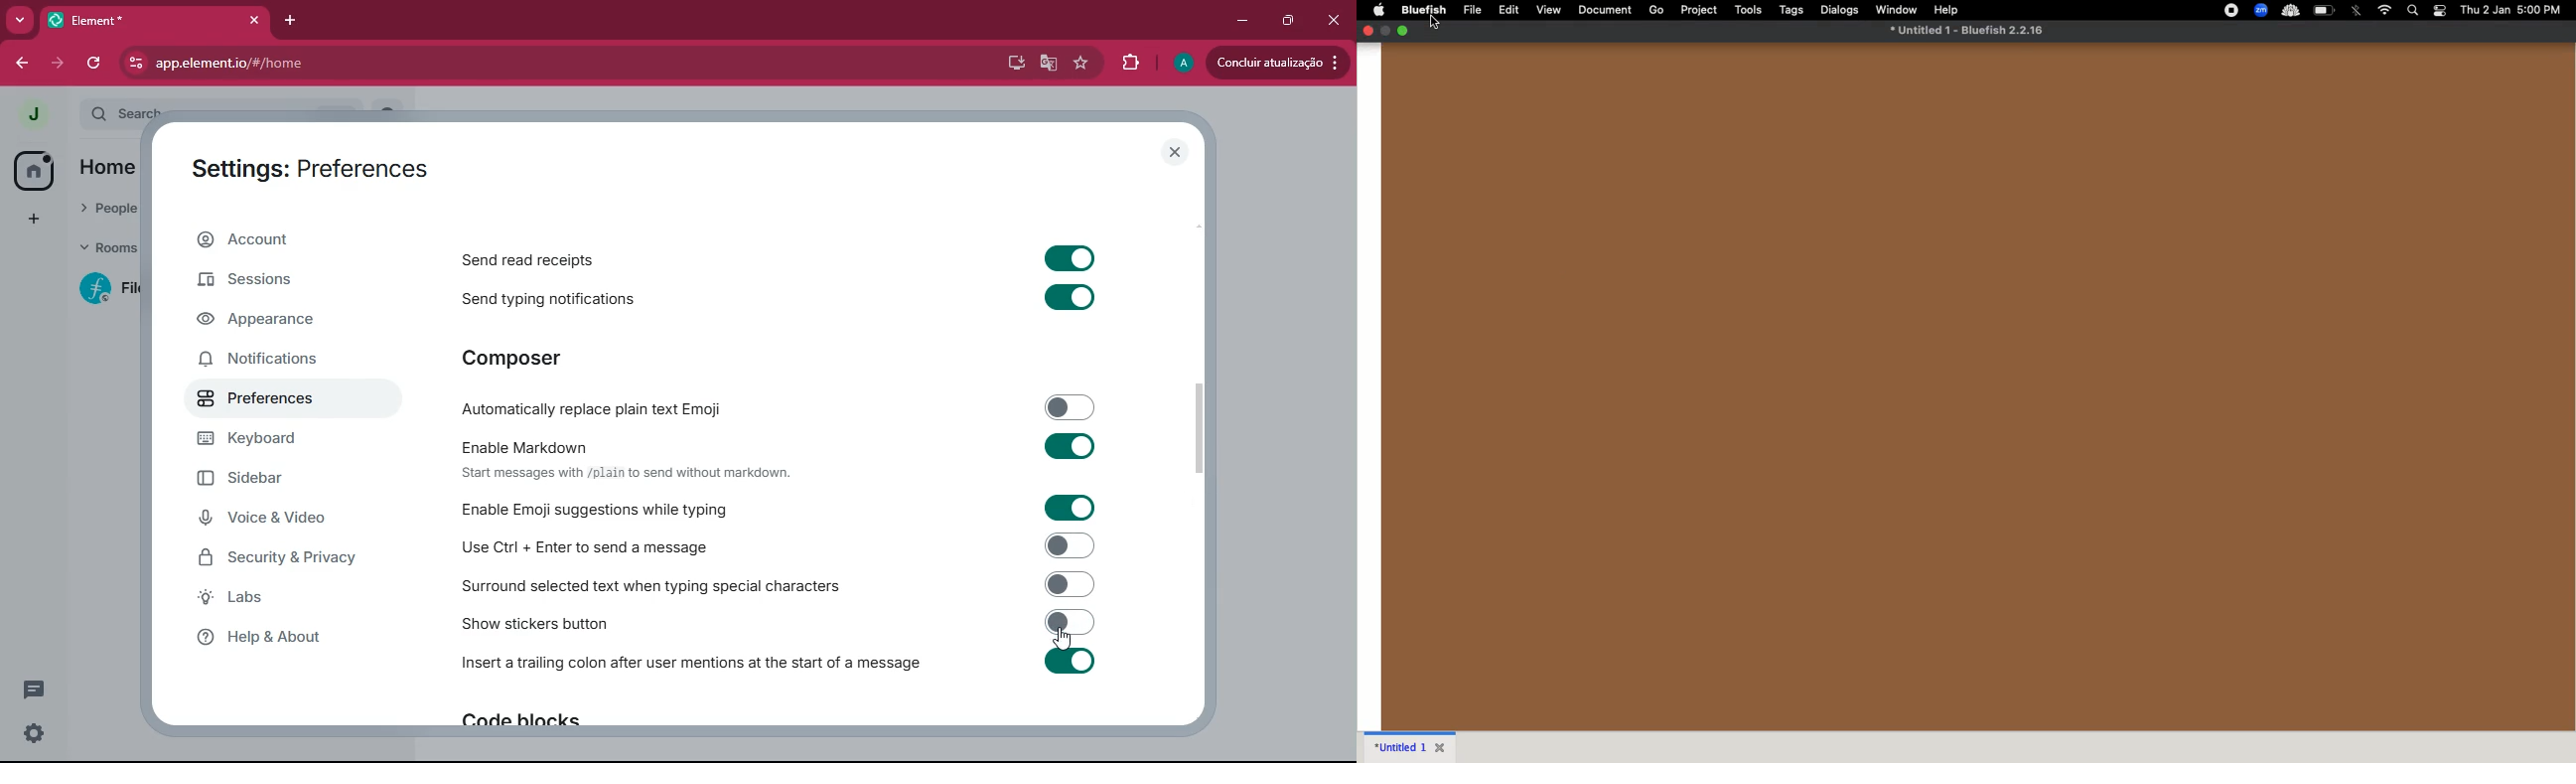 The width and height of the screenshot is (2576, 784). I want to click on quick settings, so click(32, 730).